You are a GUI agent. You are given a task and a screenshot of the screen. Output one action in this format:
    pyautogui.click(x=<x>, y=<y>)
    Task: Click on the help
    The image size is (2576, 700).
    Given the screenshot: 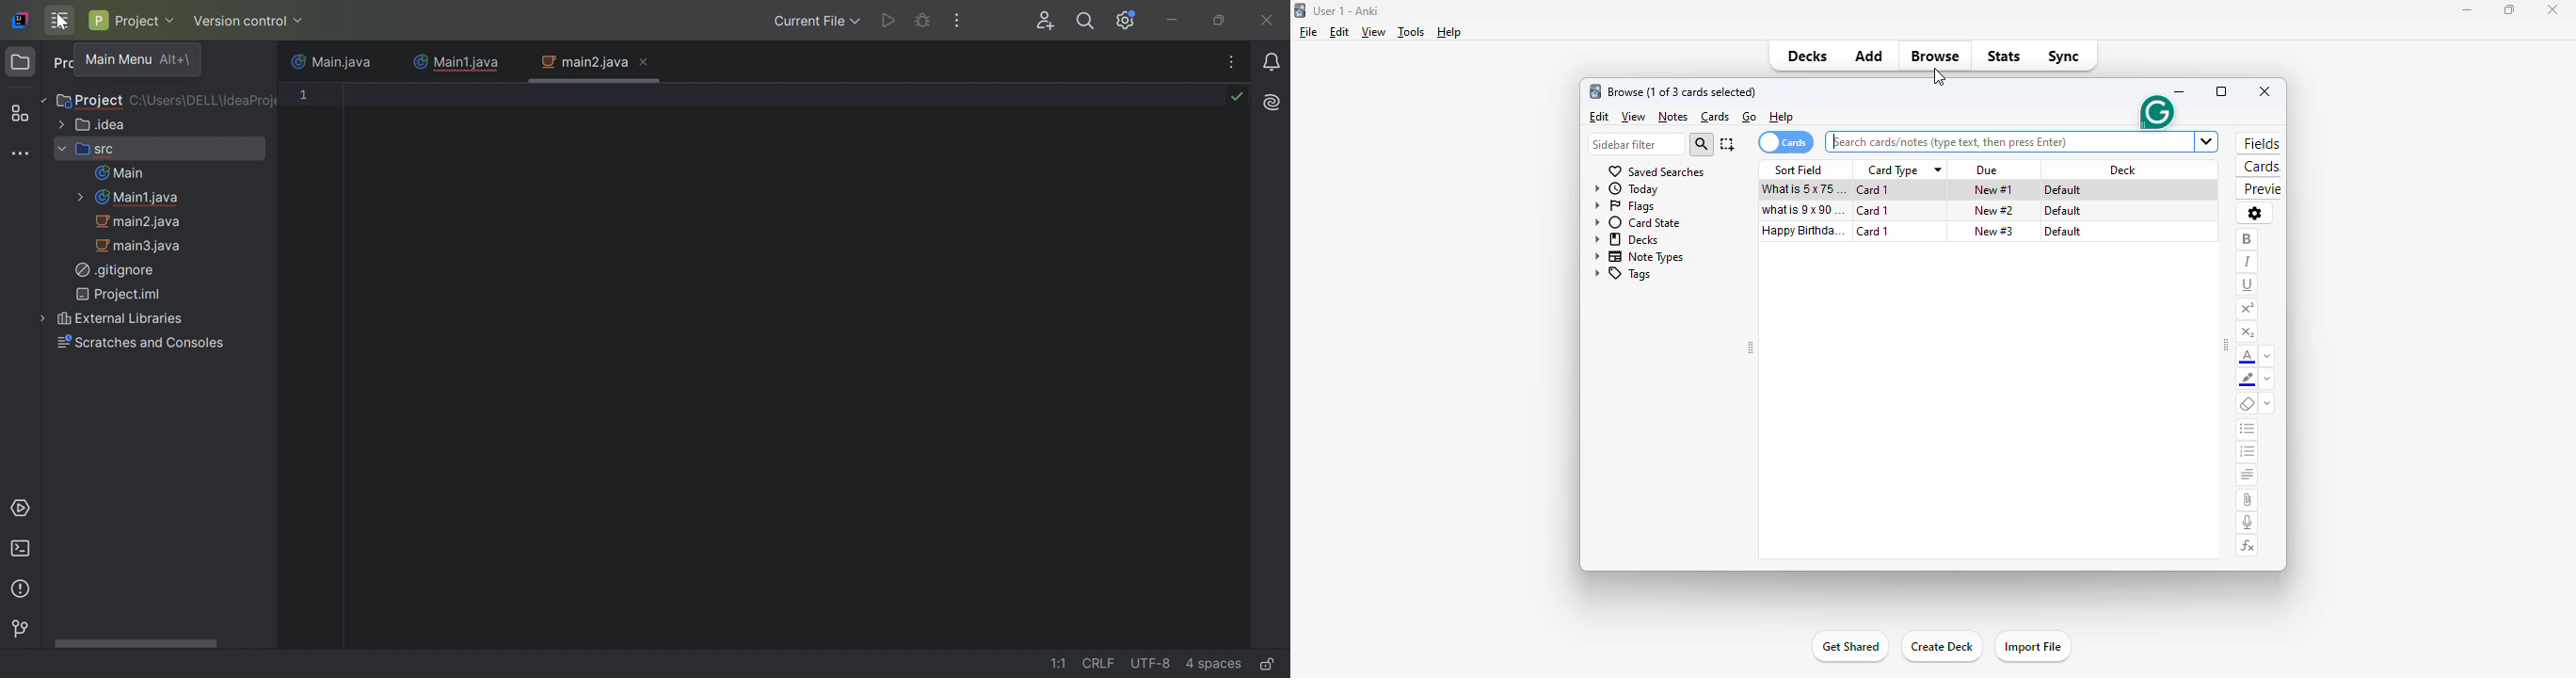 What is the action you would take?
    pyautogui.click(x=1782, y=117)
    